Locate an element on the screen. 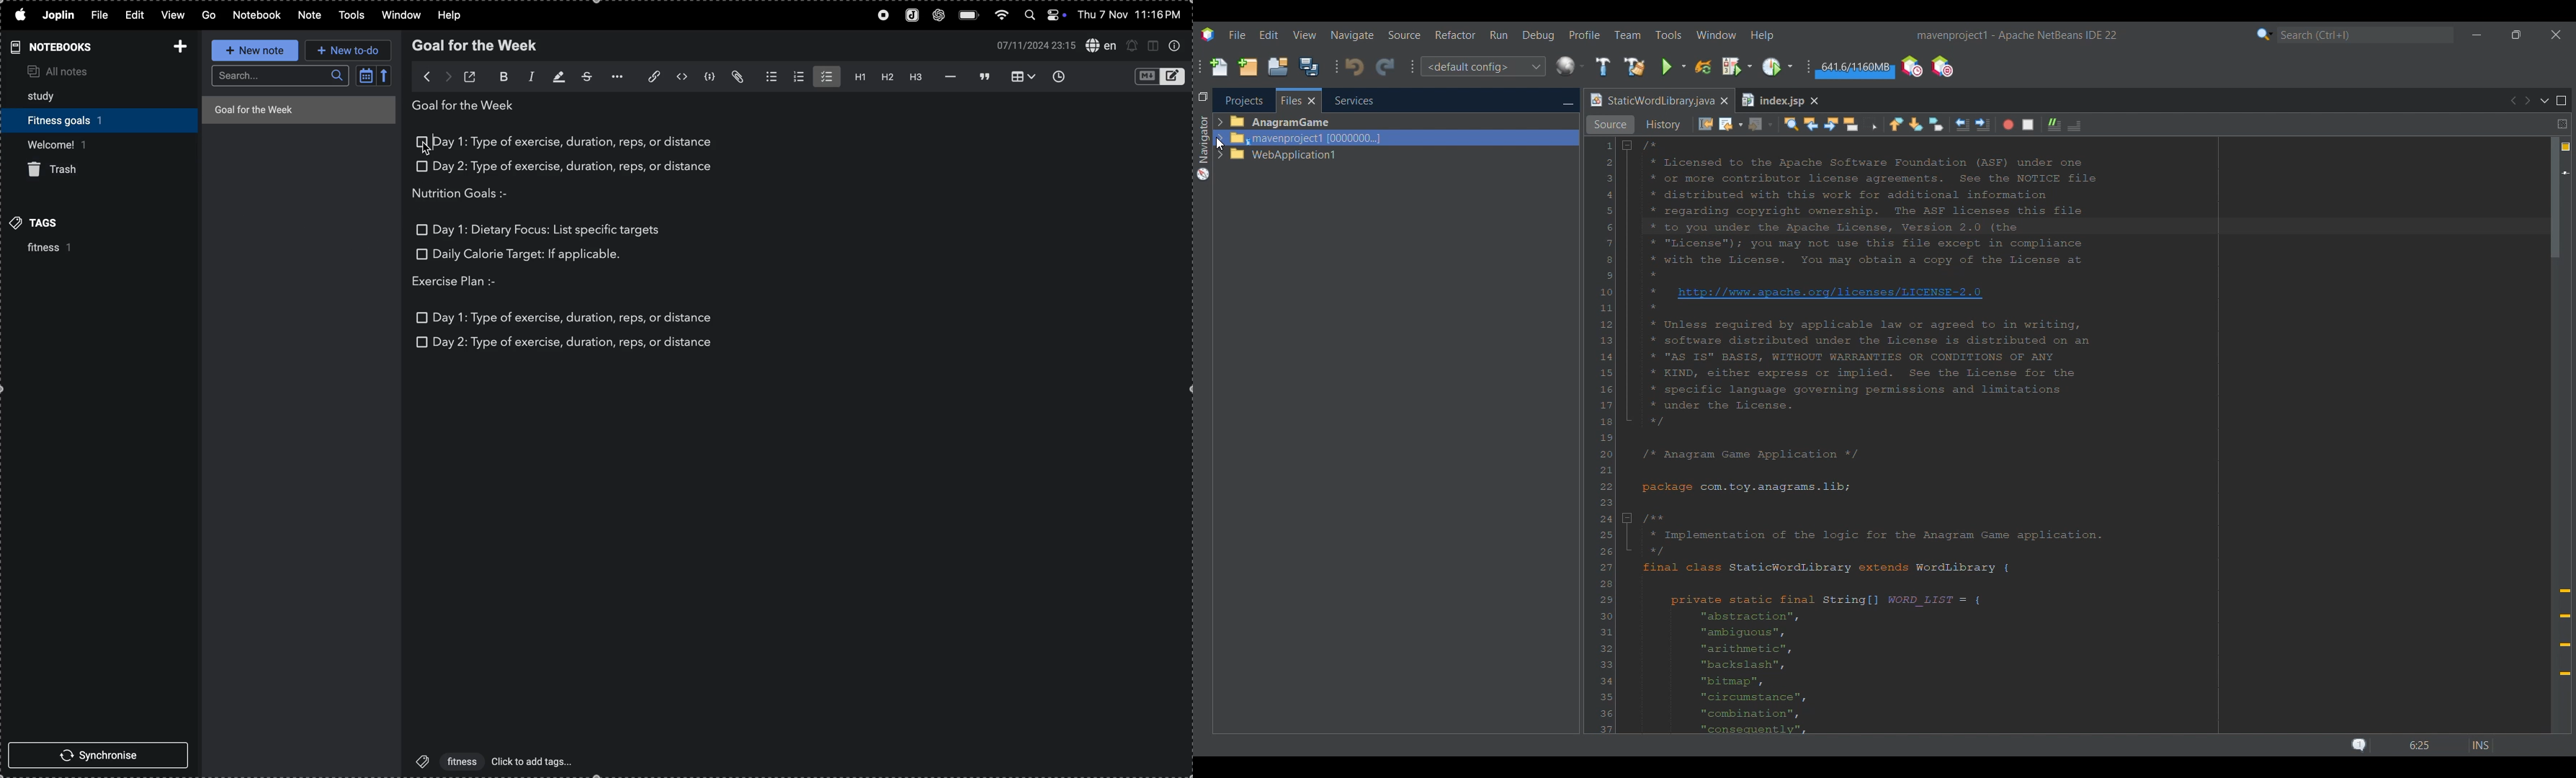 This screenshot has height=784, width=2576. Configuration options is located at coordinates (1482, 66).